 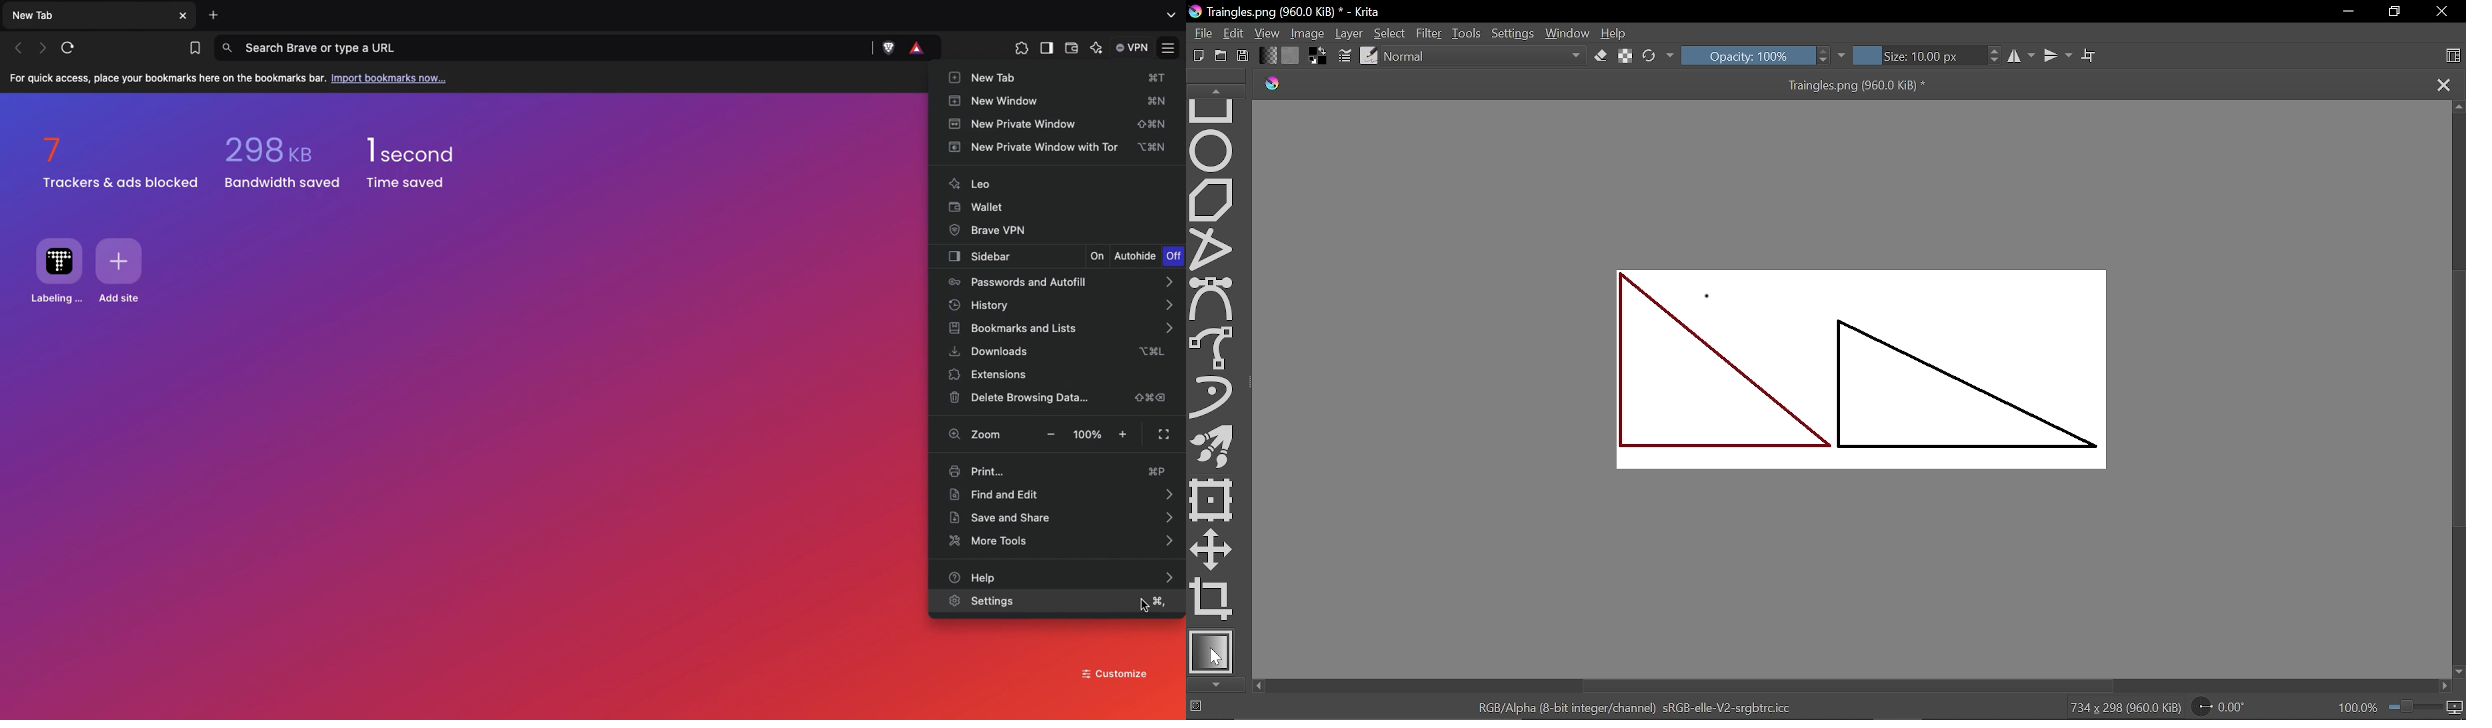 What do you see at coordinates (1650, 57) in the screenshot?
I see `Reload original preset` at bounding box center [1650, 57].